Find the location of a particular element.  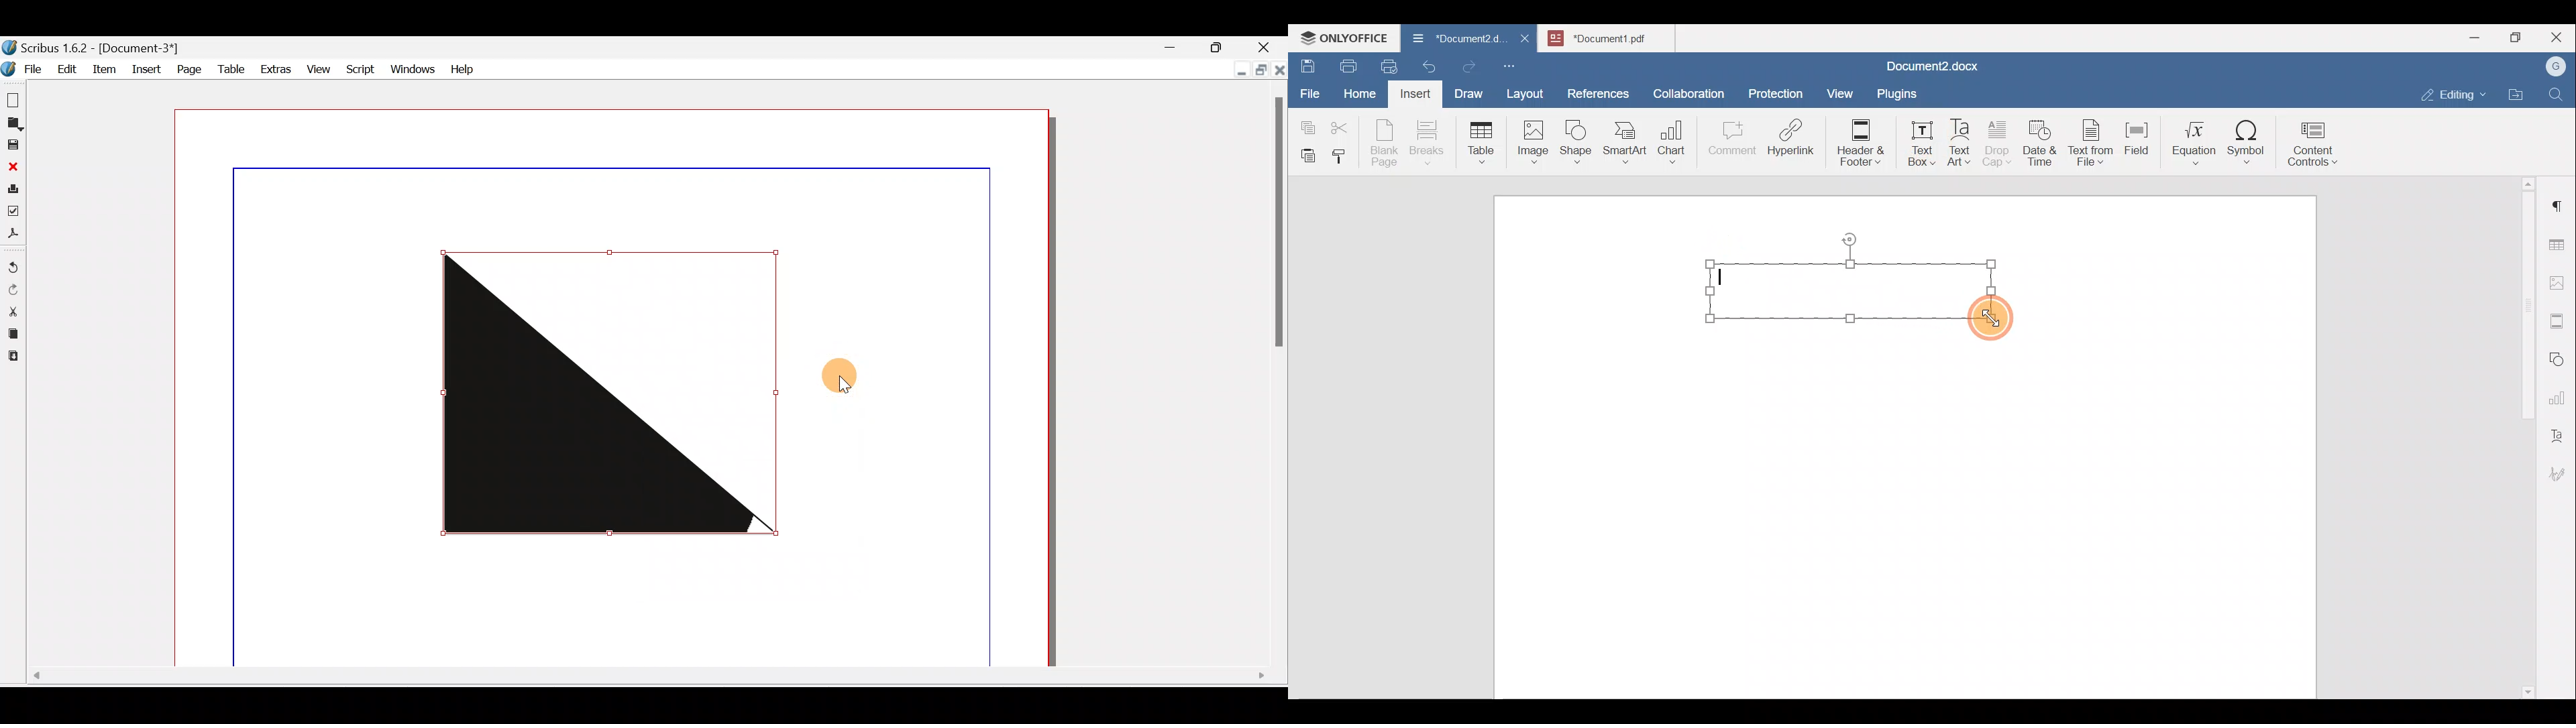

Image is located at coordinates (1537, 137).